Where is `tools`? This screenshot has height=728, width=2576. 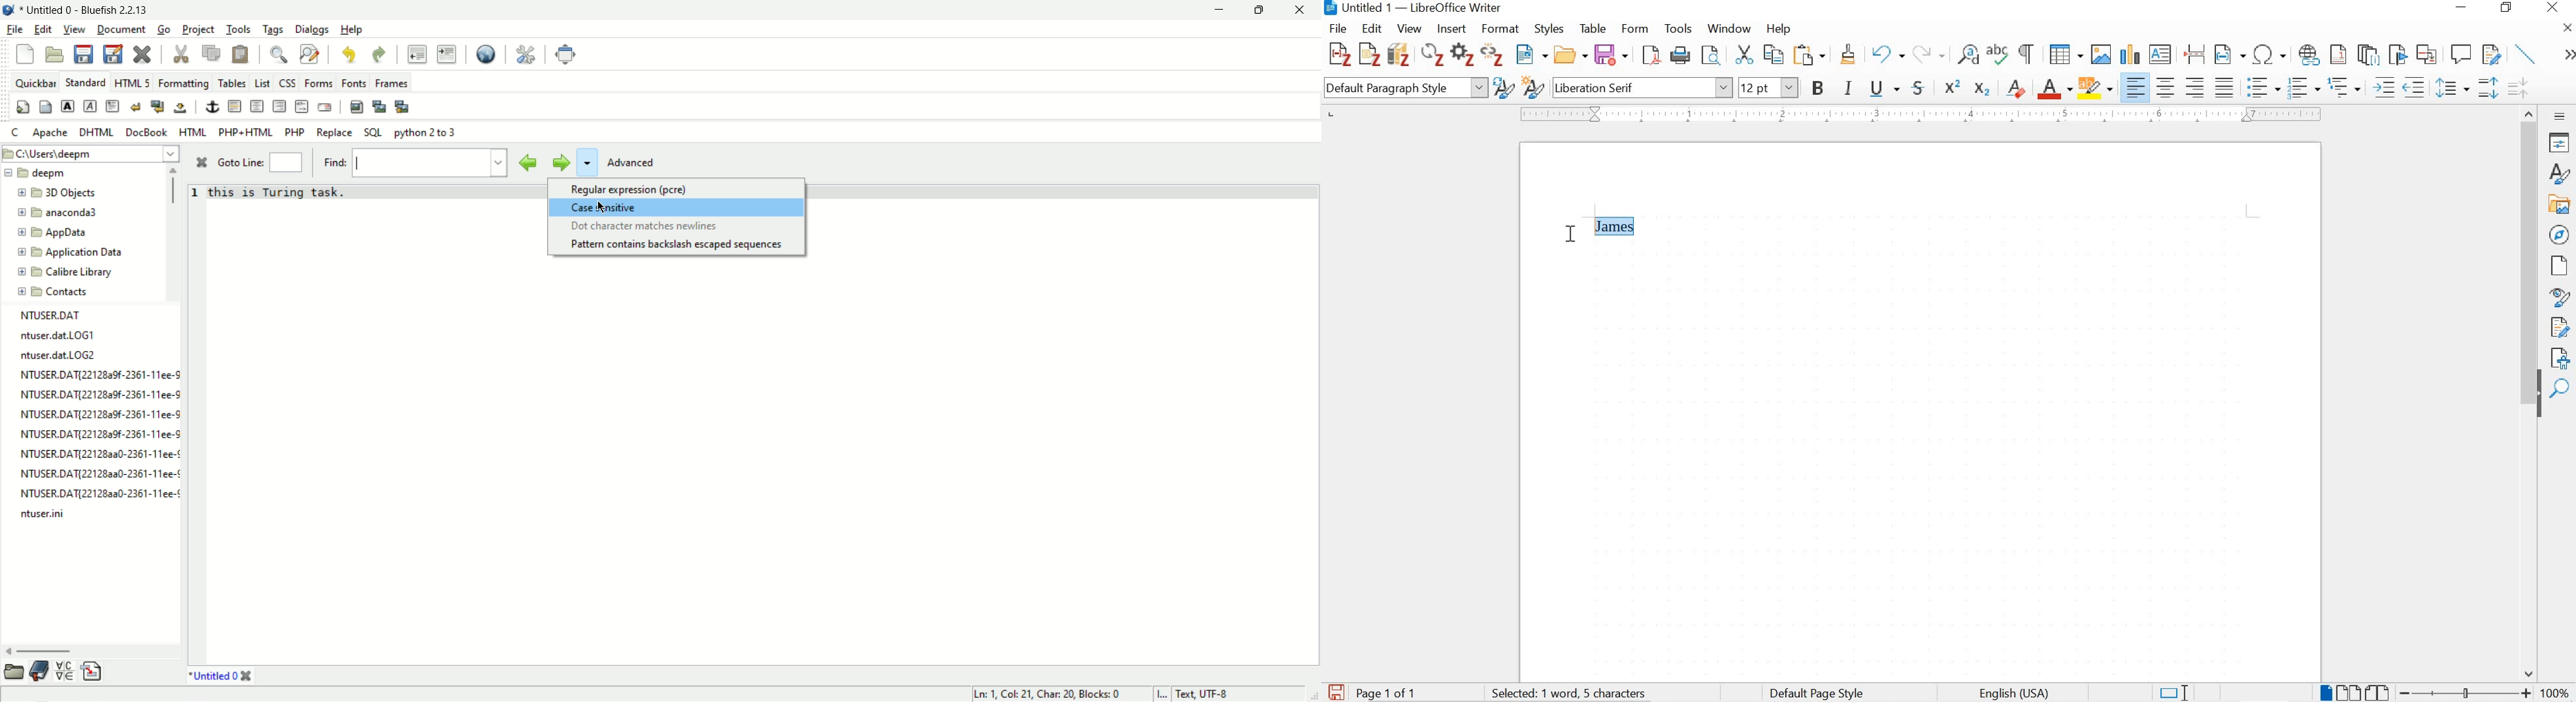
tools is located at coordinates (1679, 29).